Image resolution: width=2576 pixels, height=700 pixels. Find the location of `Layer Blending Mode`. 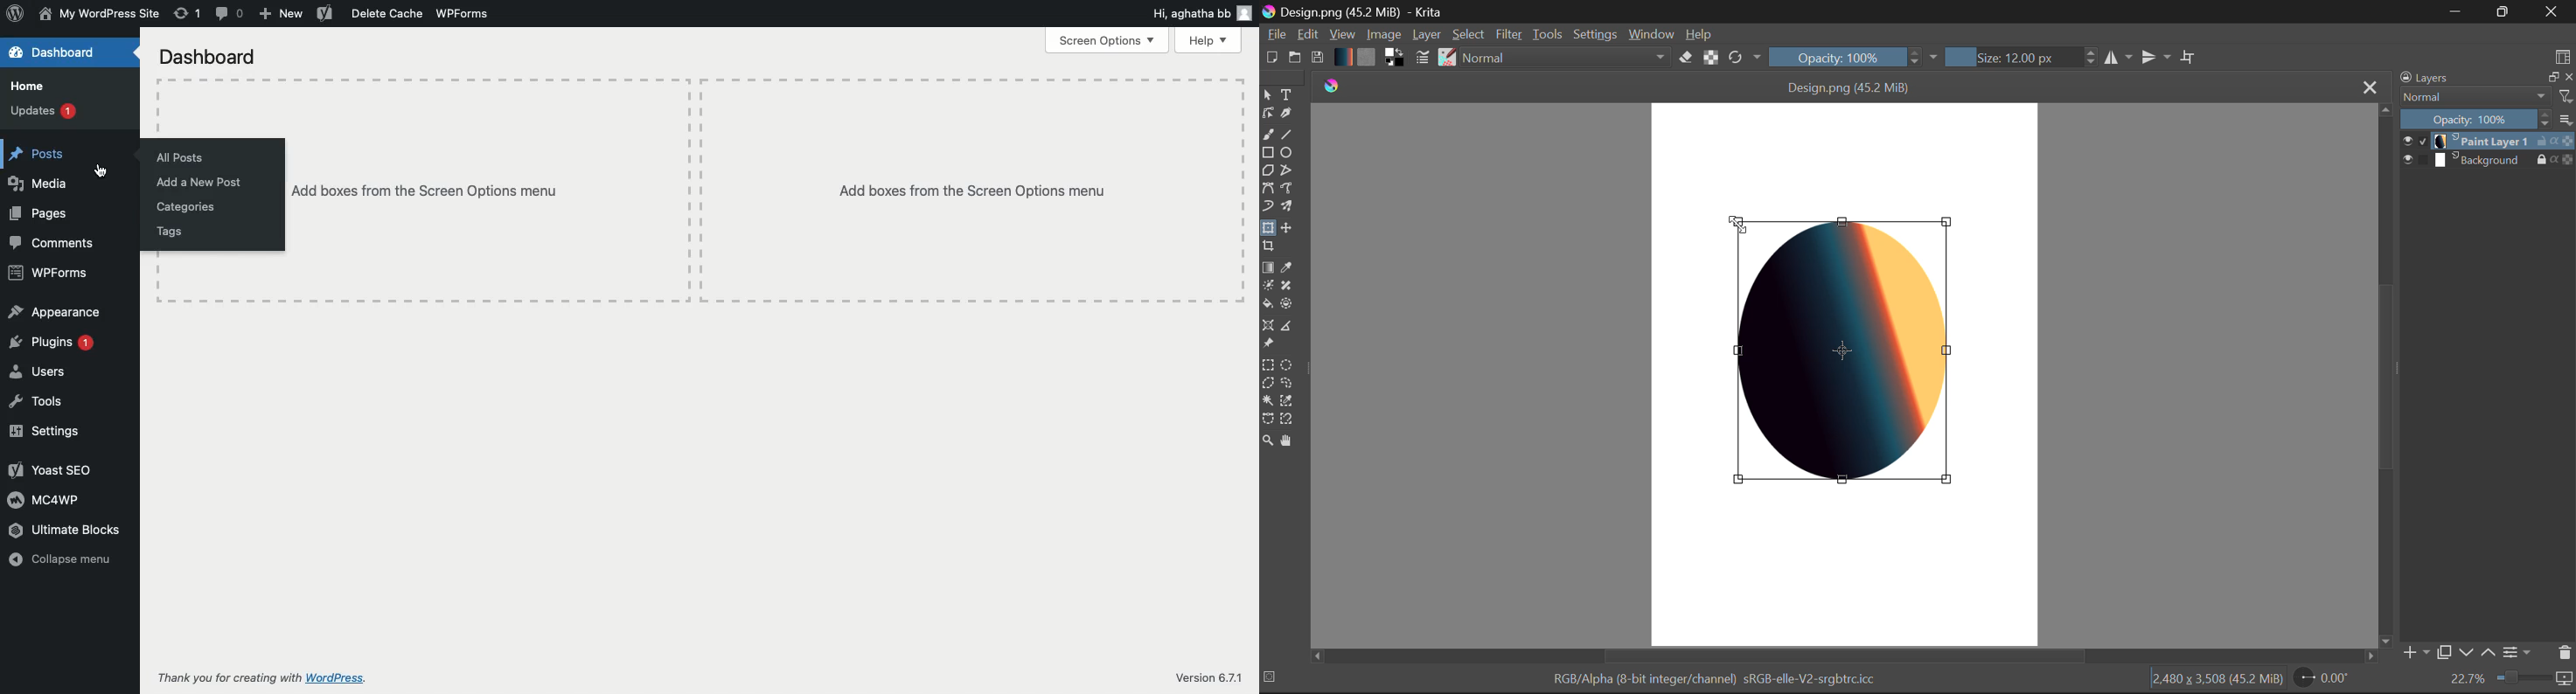

Layer Blending Mode is located at coordinates (2486, 97).